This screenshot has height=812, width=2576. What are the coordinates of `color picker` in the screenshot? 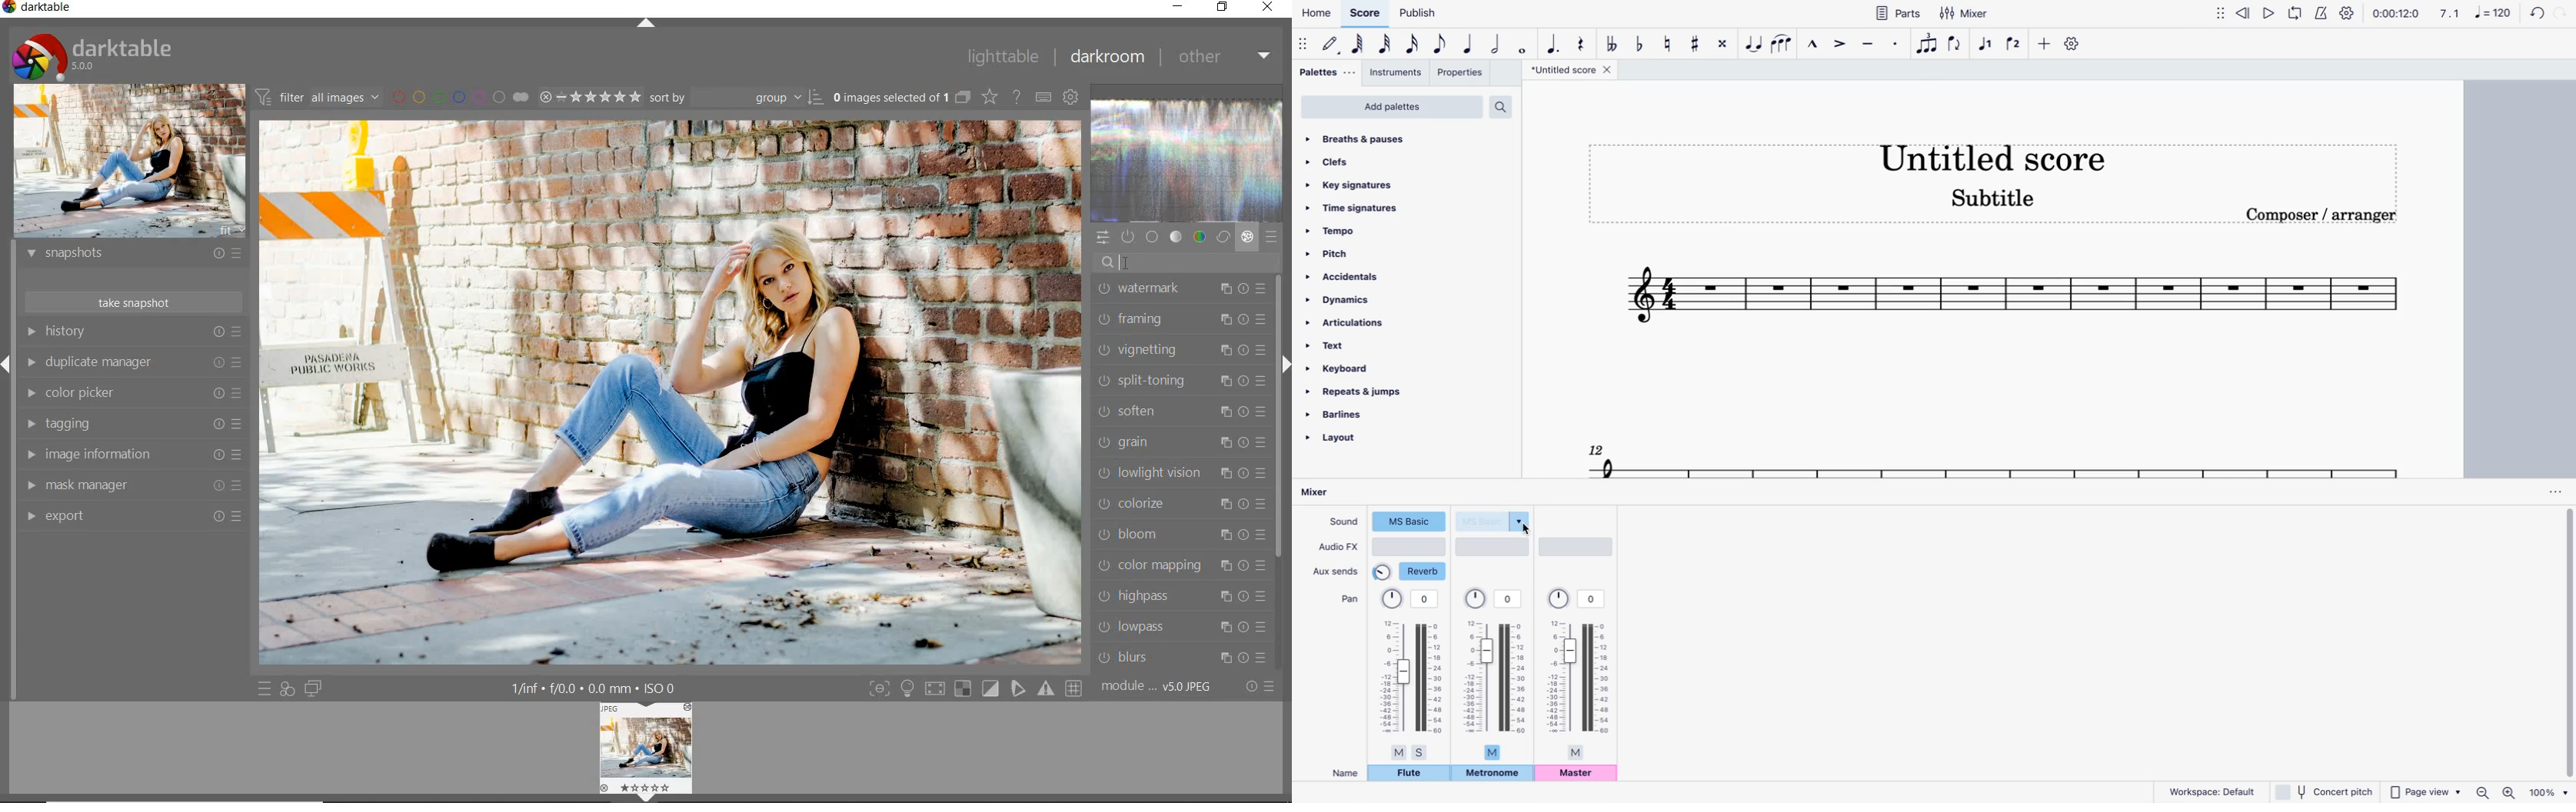 It's located at (135, 394).